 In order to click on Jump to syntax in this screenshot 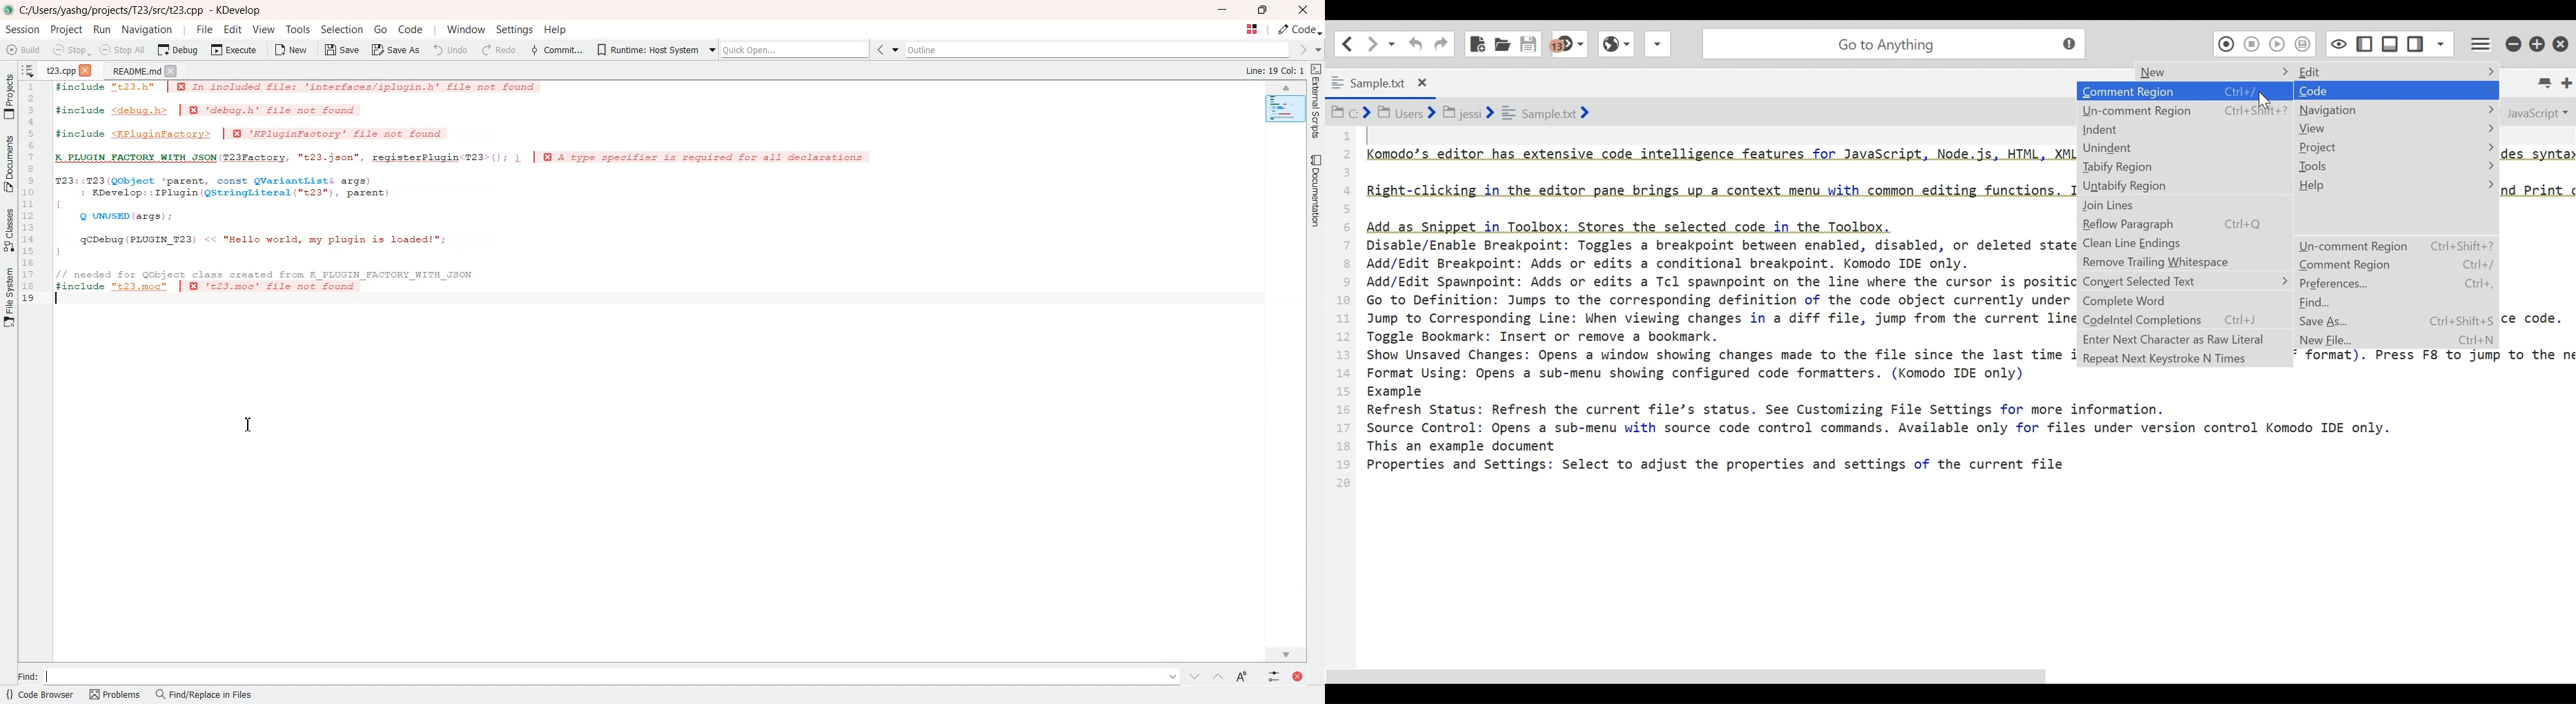, I will do `click(1571, 44)`.